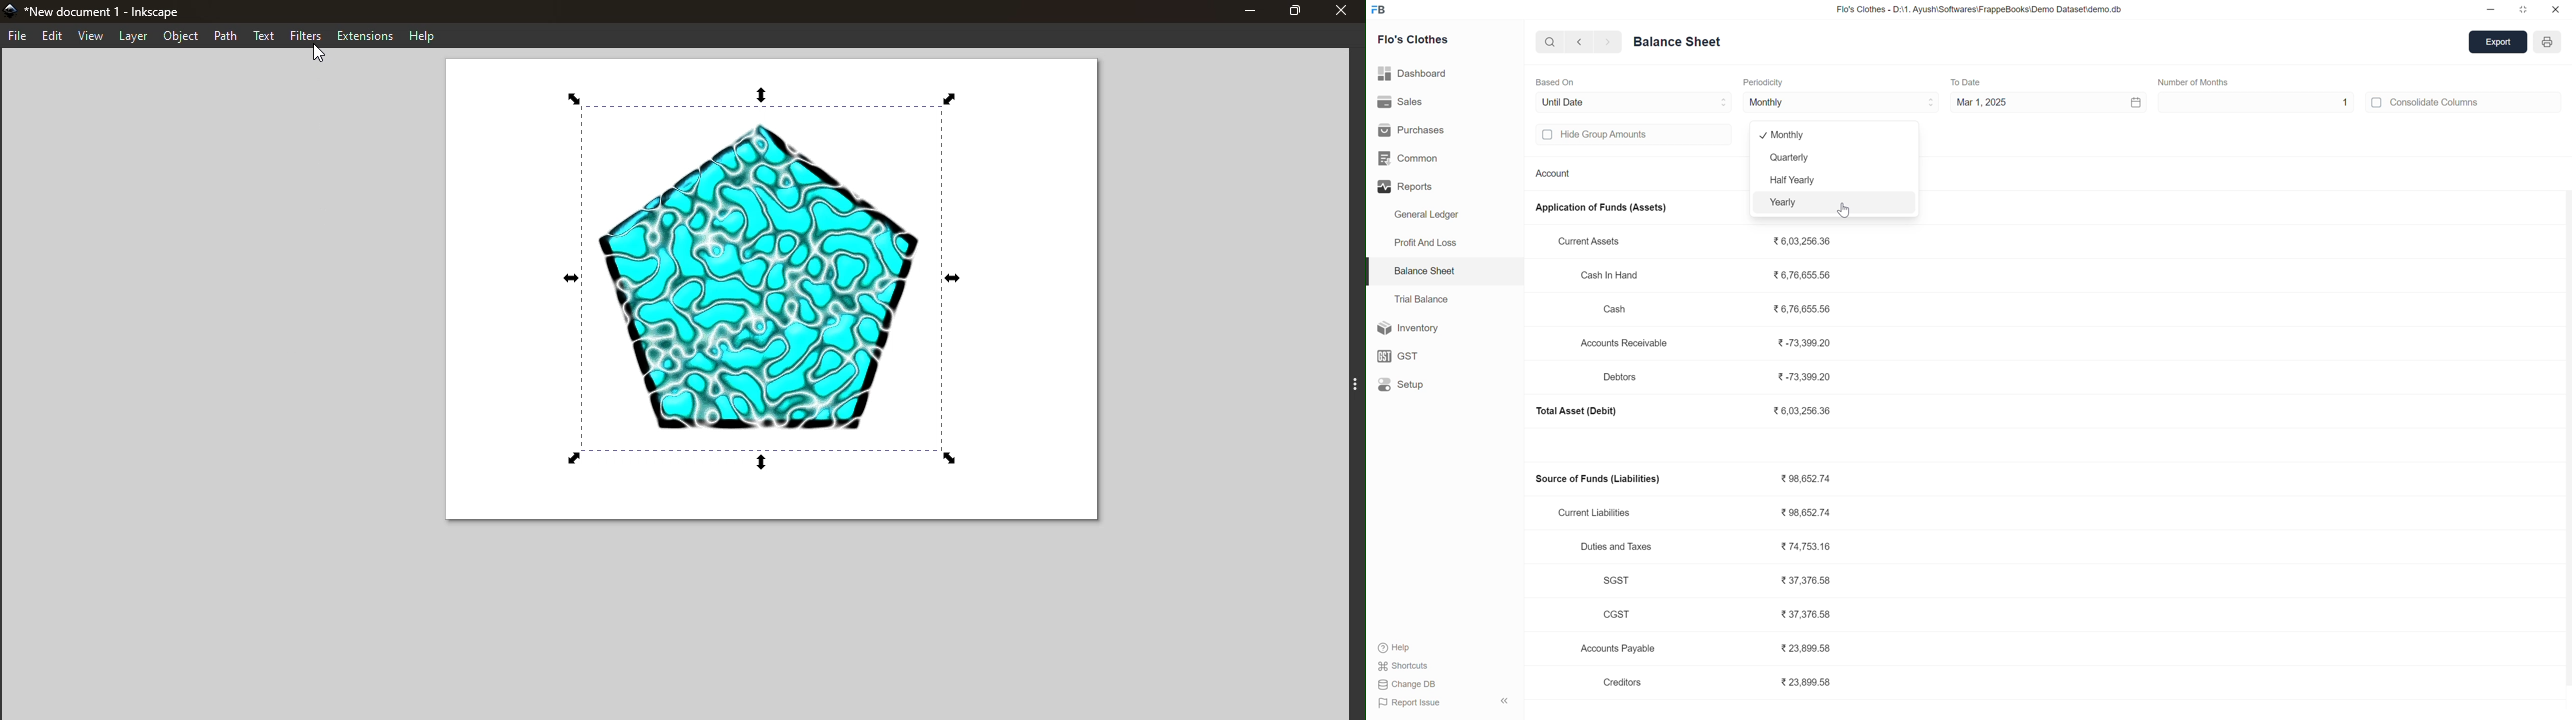 The width and height of the screenshot is (2576, 728). Describe the element at coordinates (1436, 187) in the screenshot. I see `Reports` at that location.